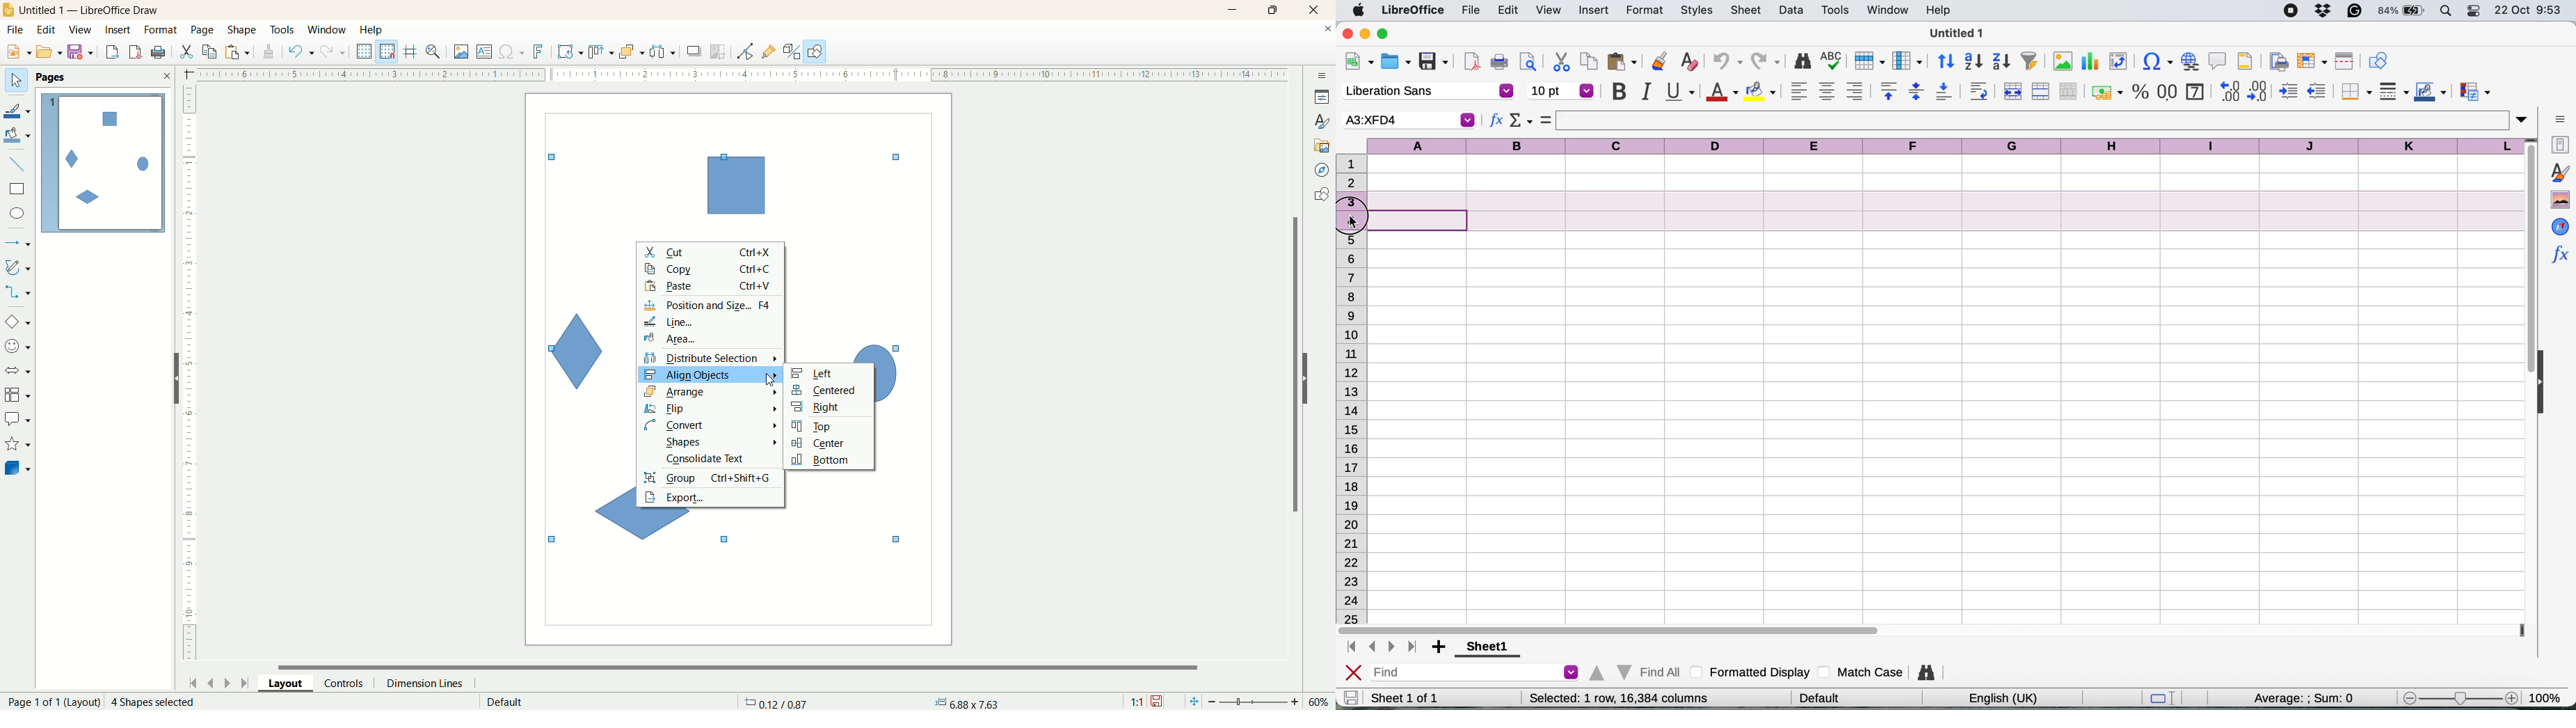  What do you see at coordinates (2560, 200) in the screenshot?
I see `gallery` at bounding box center [2560, 200].